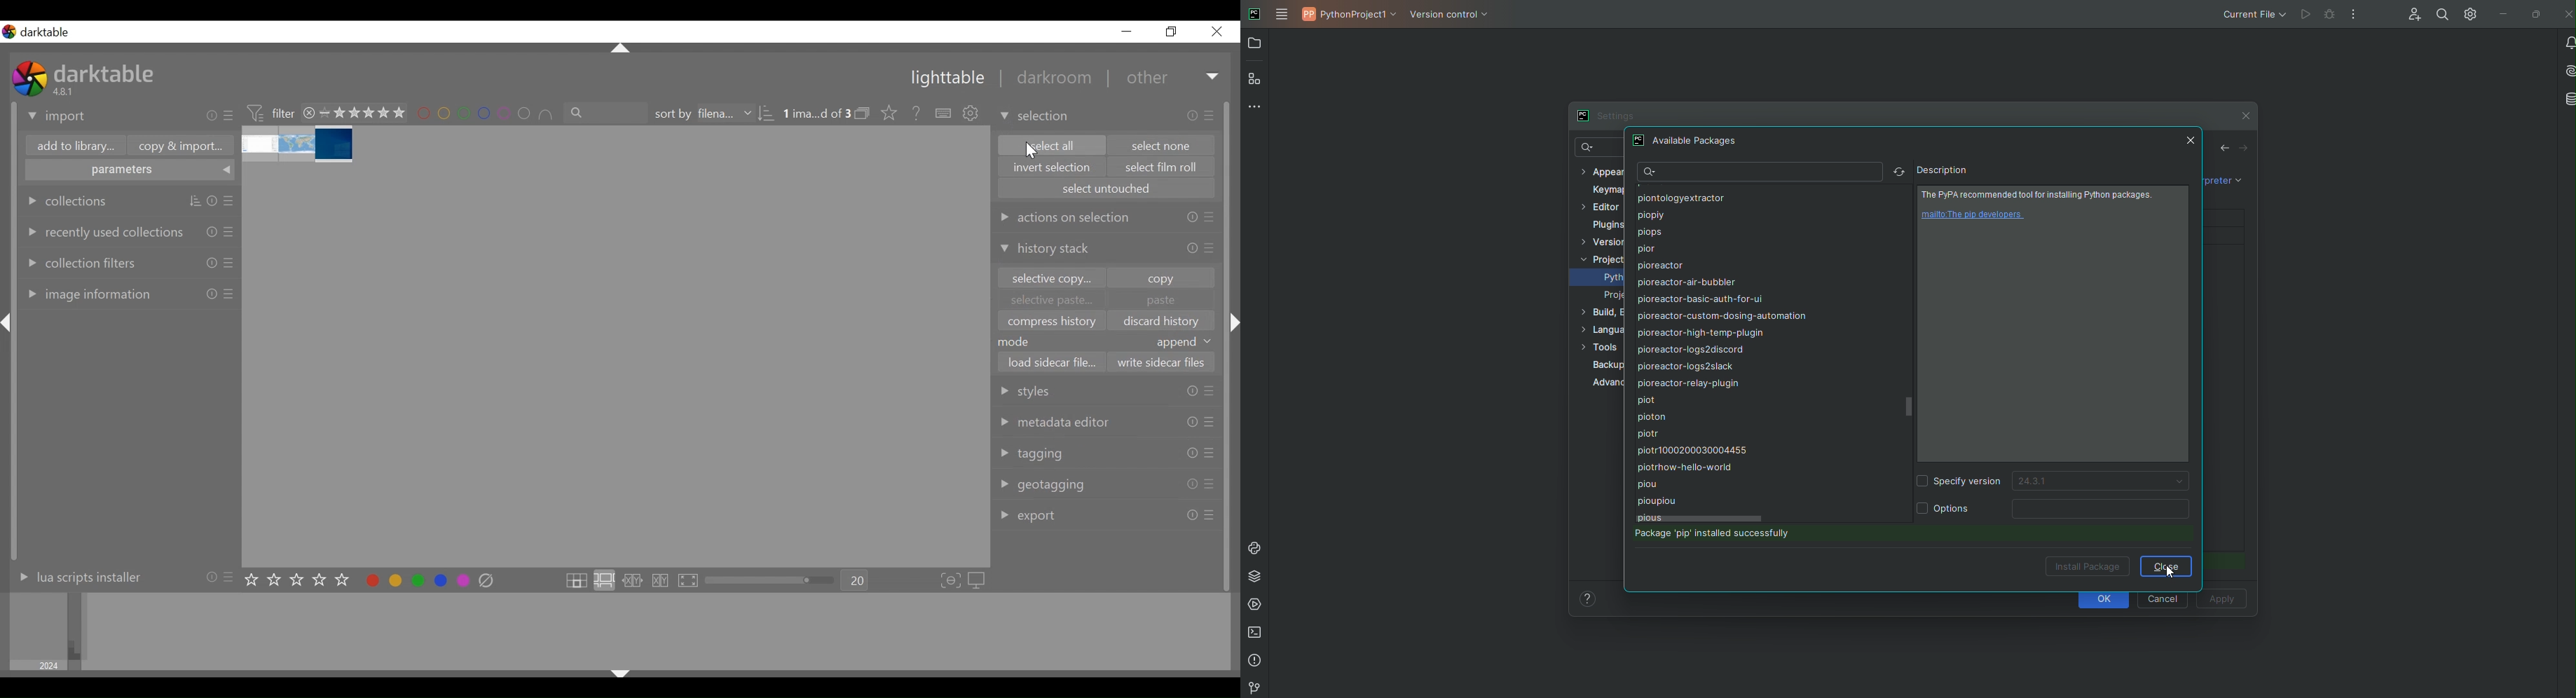 The image size is (2576, 700). Describe the element at coordinates (1045, 485) in the screenshot. I see `geotagging` at that location.